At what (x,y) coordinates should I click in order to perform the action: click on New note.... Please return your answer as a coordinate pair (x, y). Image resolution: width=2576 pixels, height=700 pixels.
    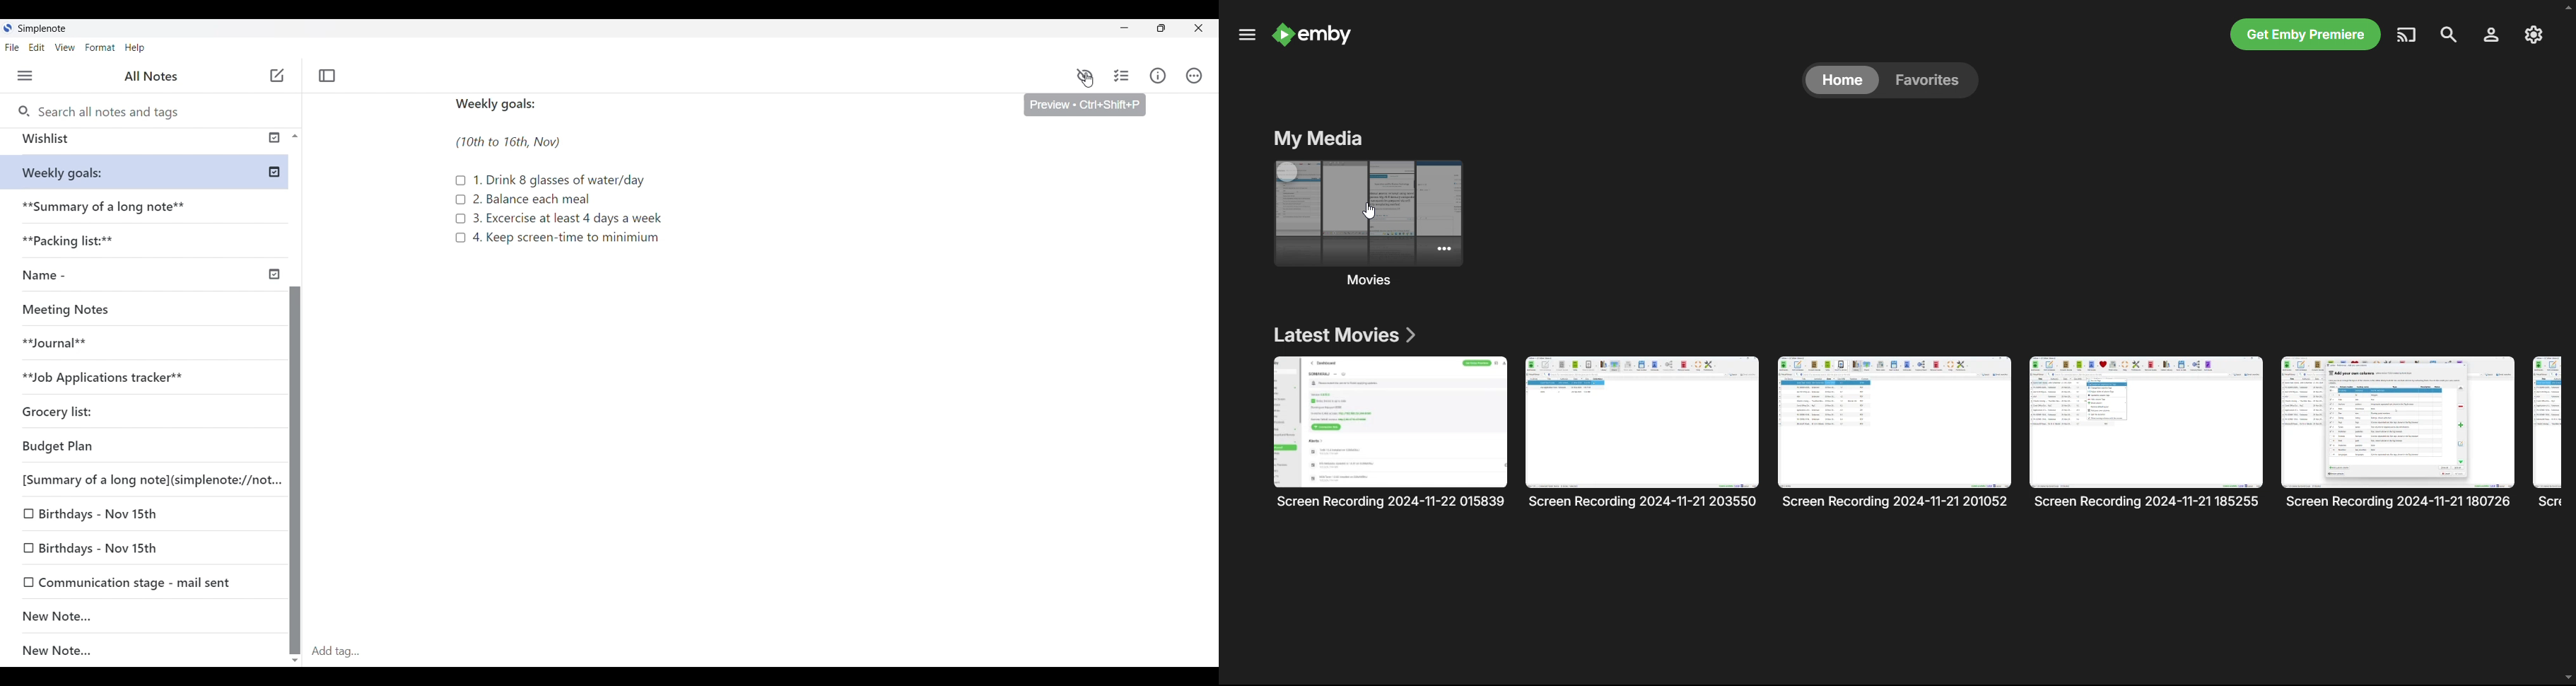
    Looking at the image, I should click on (150, 651).